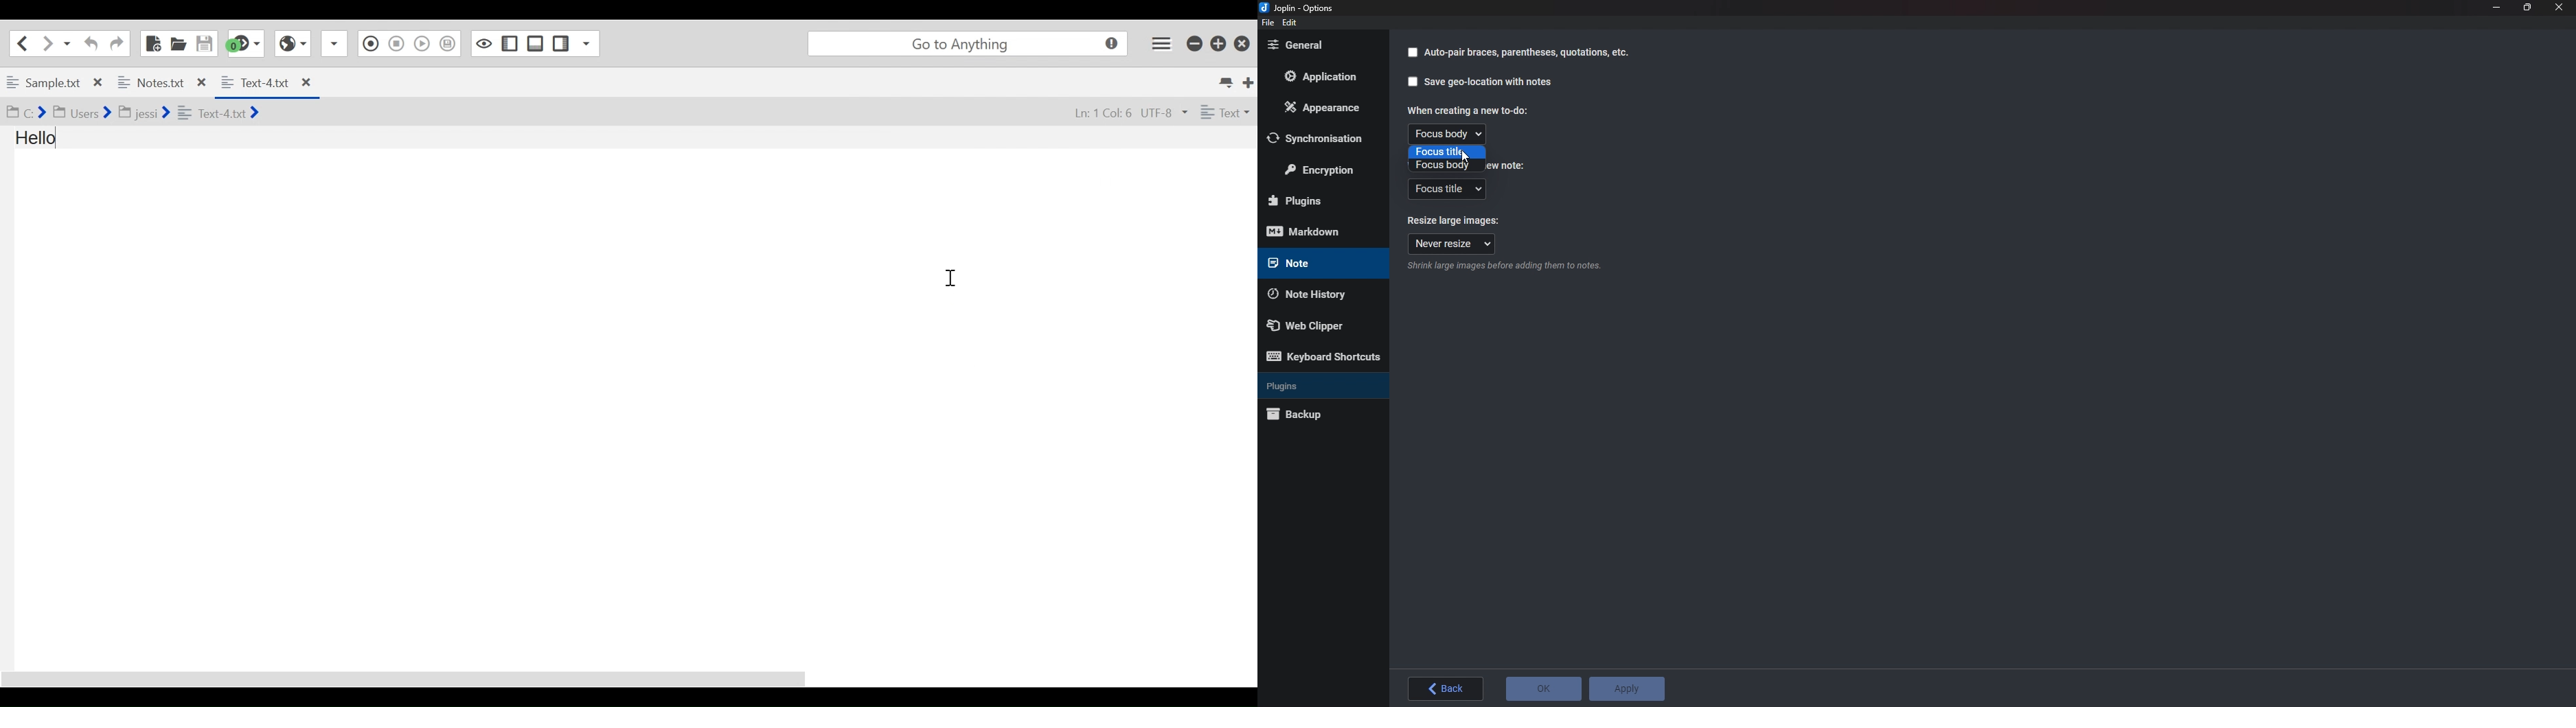  What do you see at coordinates (1453, 244) in the screenshot?
I see `Never resize` at bounding box center [1453, 244].